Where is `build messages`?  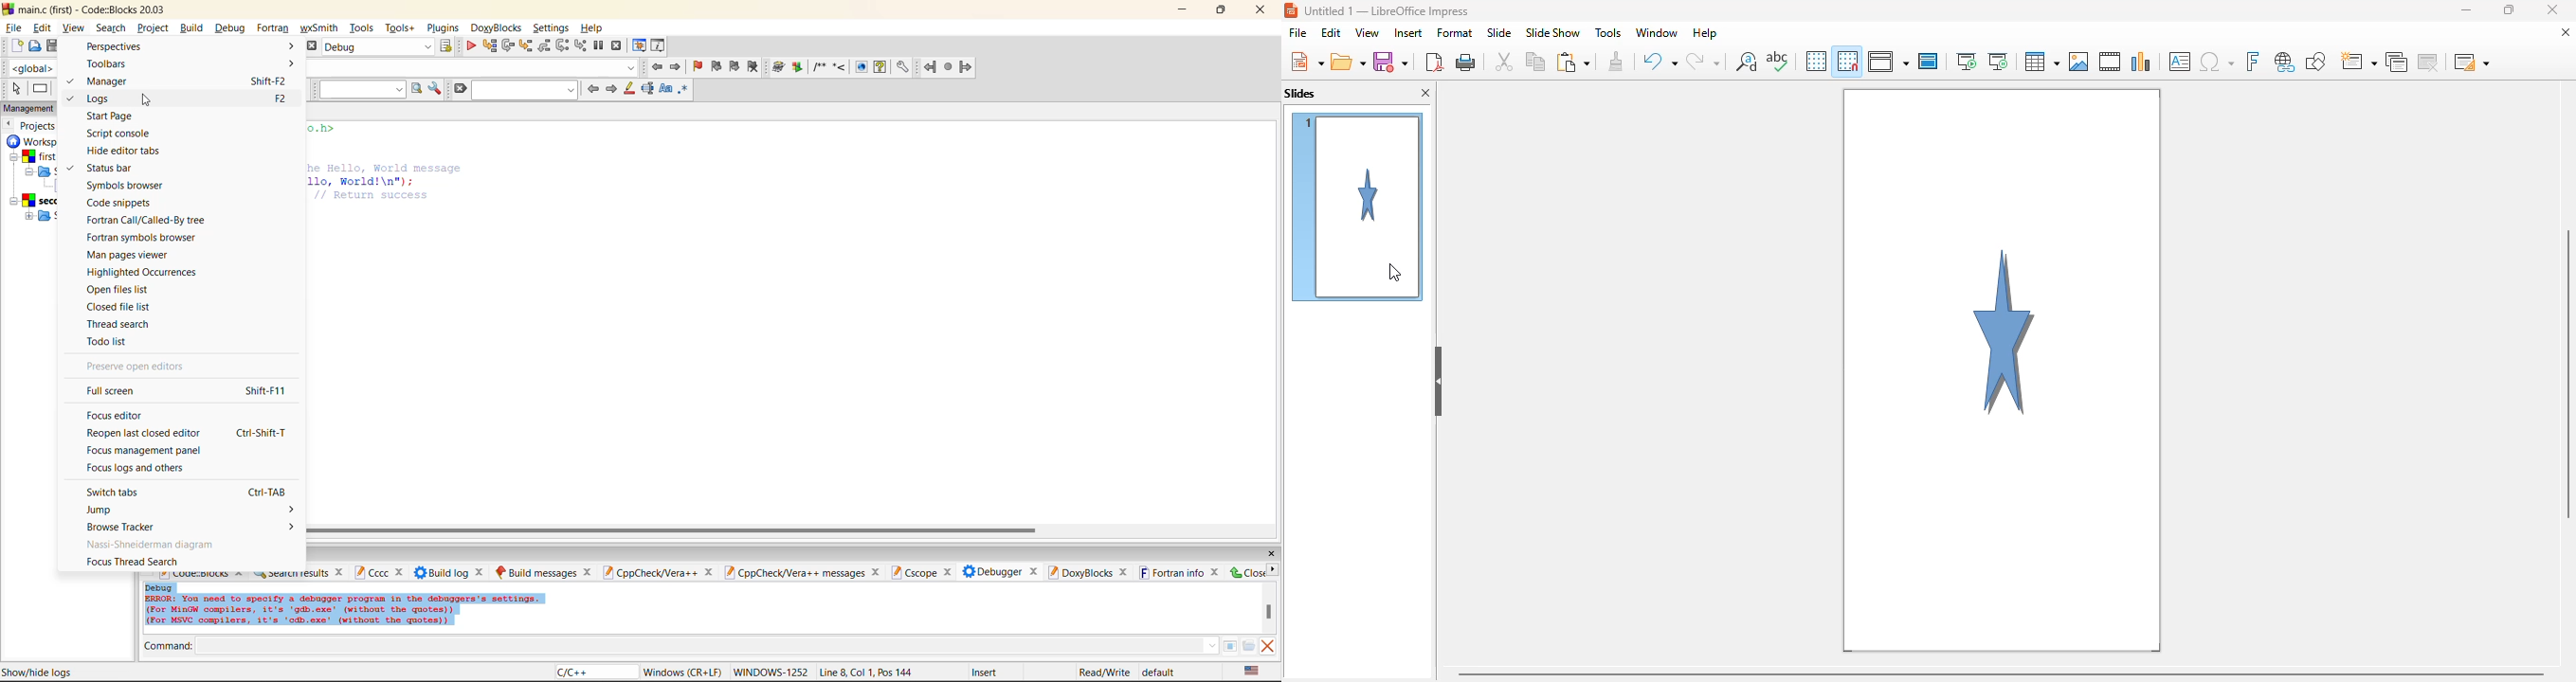 build messages is located at coordinates (544, 571).